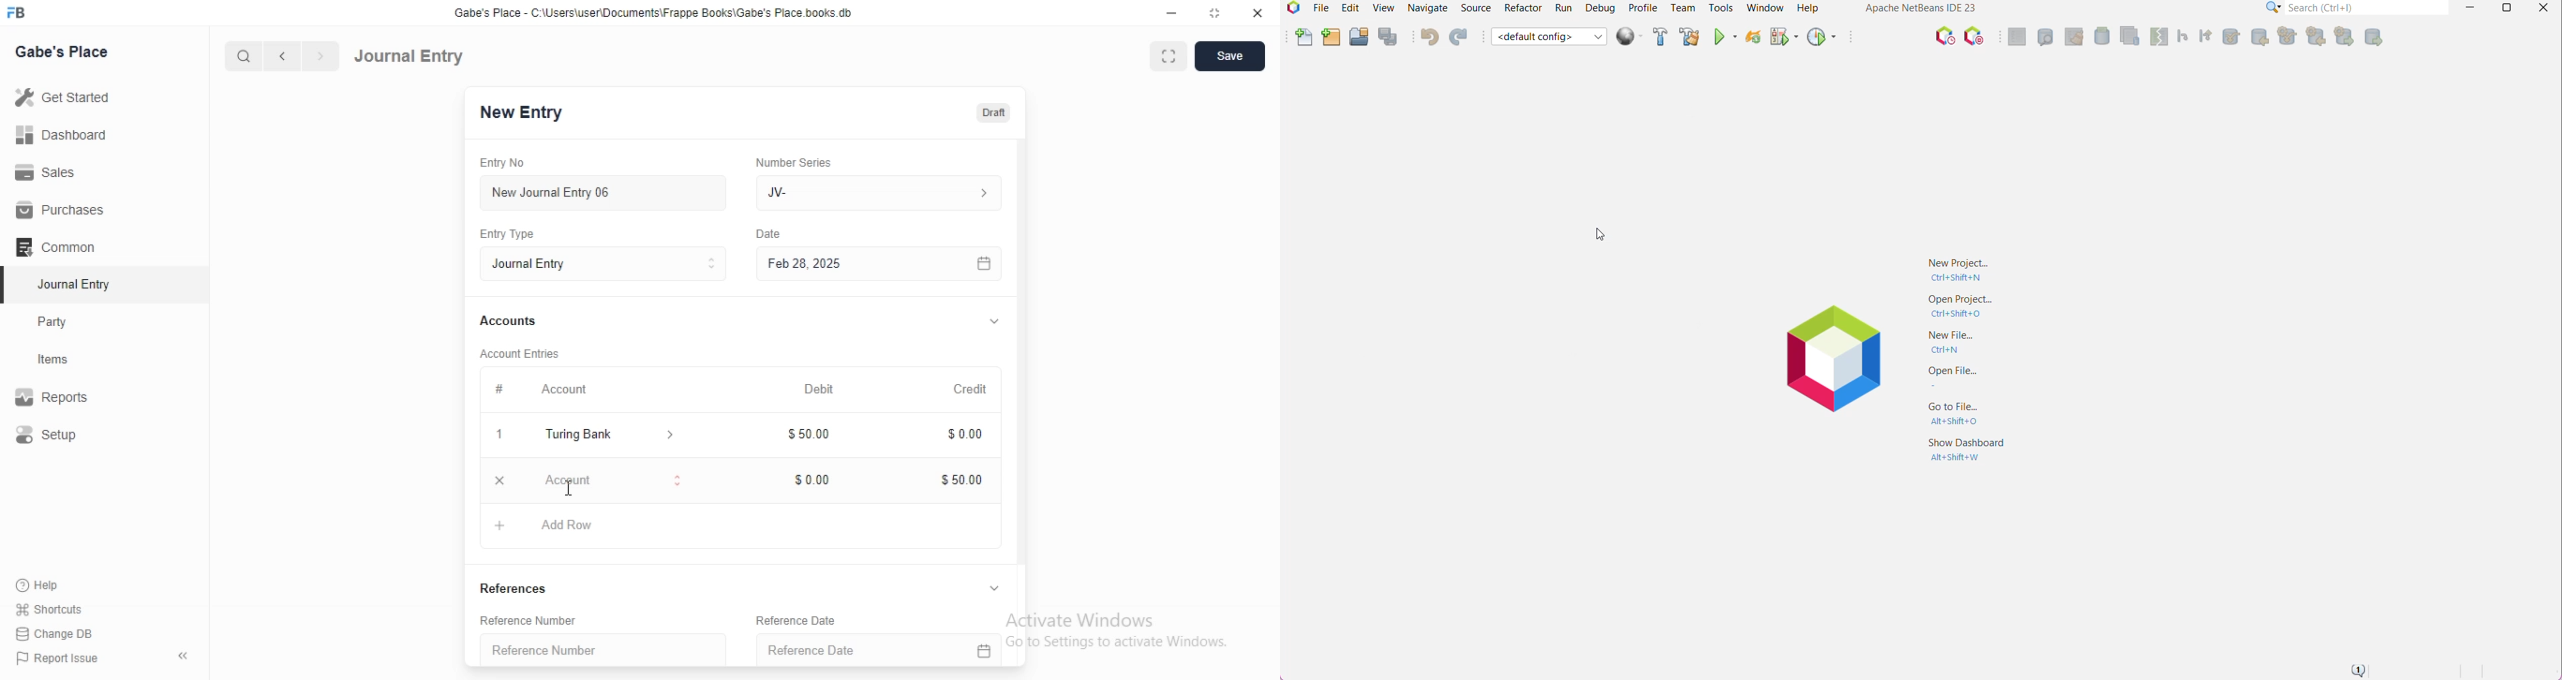 This screenshot has height=700, width=2576. Describe the element at coordinates (816, 432) in the screenshot. I see `$50.00` at that location.